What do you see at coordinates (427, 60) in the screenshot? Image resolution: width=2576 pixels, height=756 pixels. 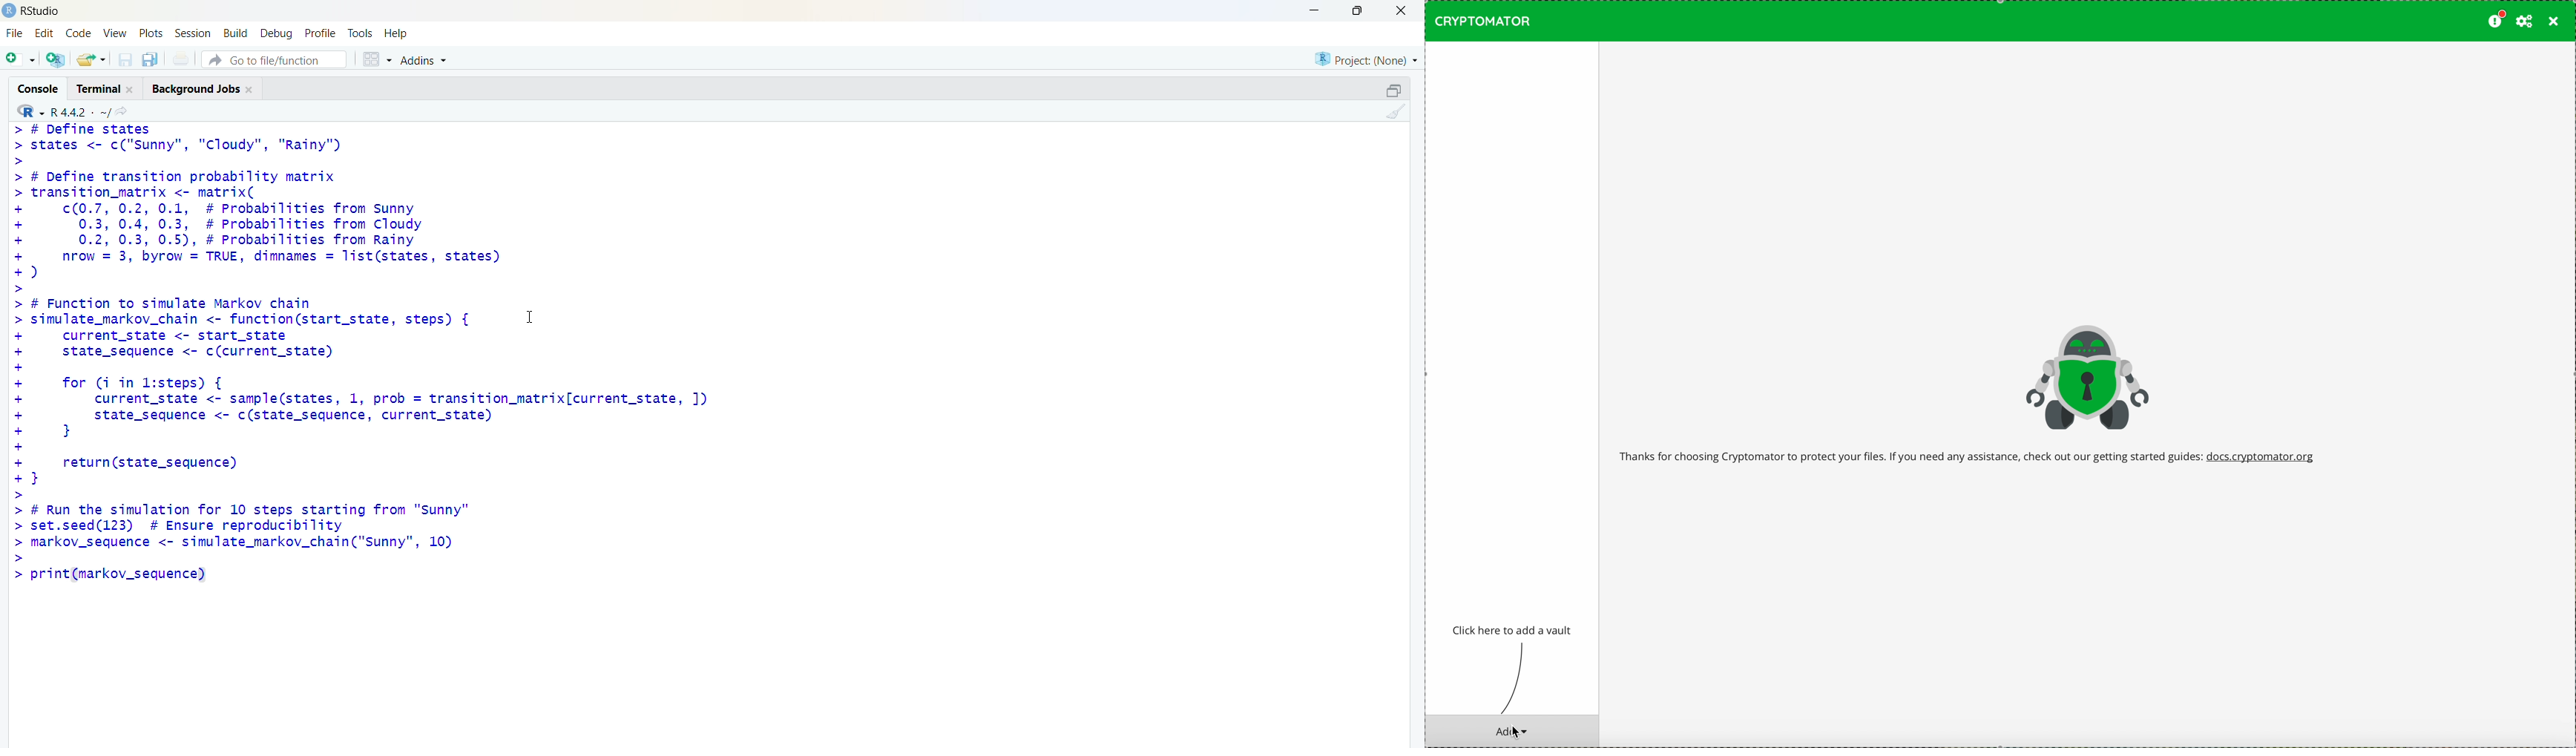 I see `addins` at bounding box center [427, 60].